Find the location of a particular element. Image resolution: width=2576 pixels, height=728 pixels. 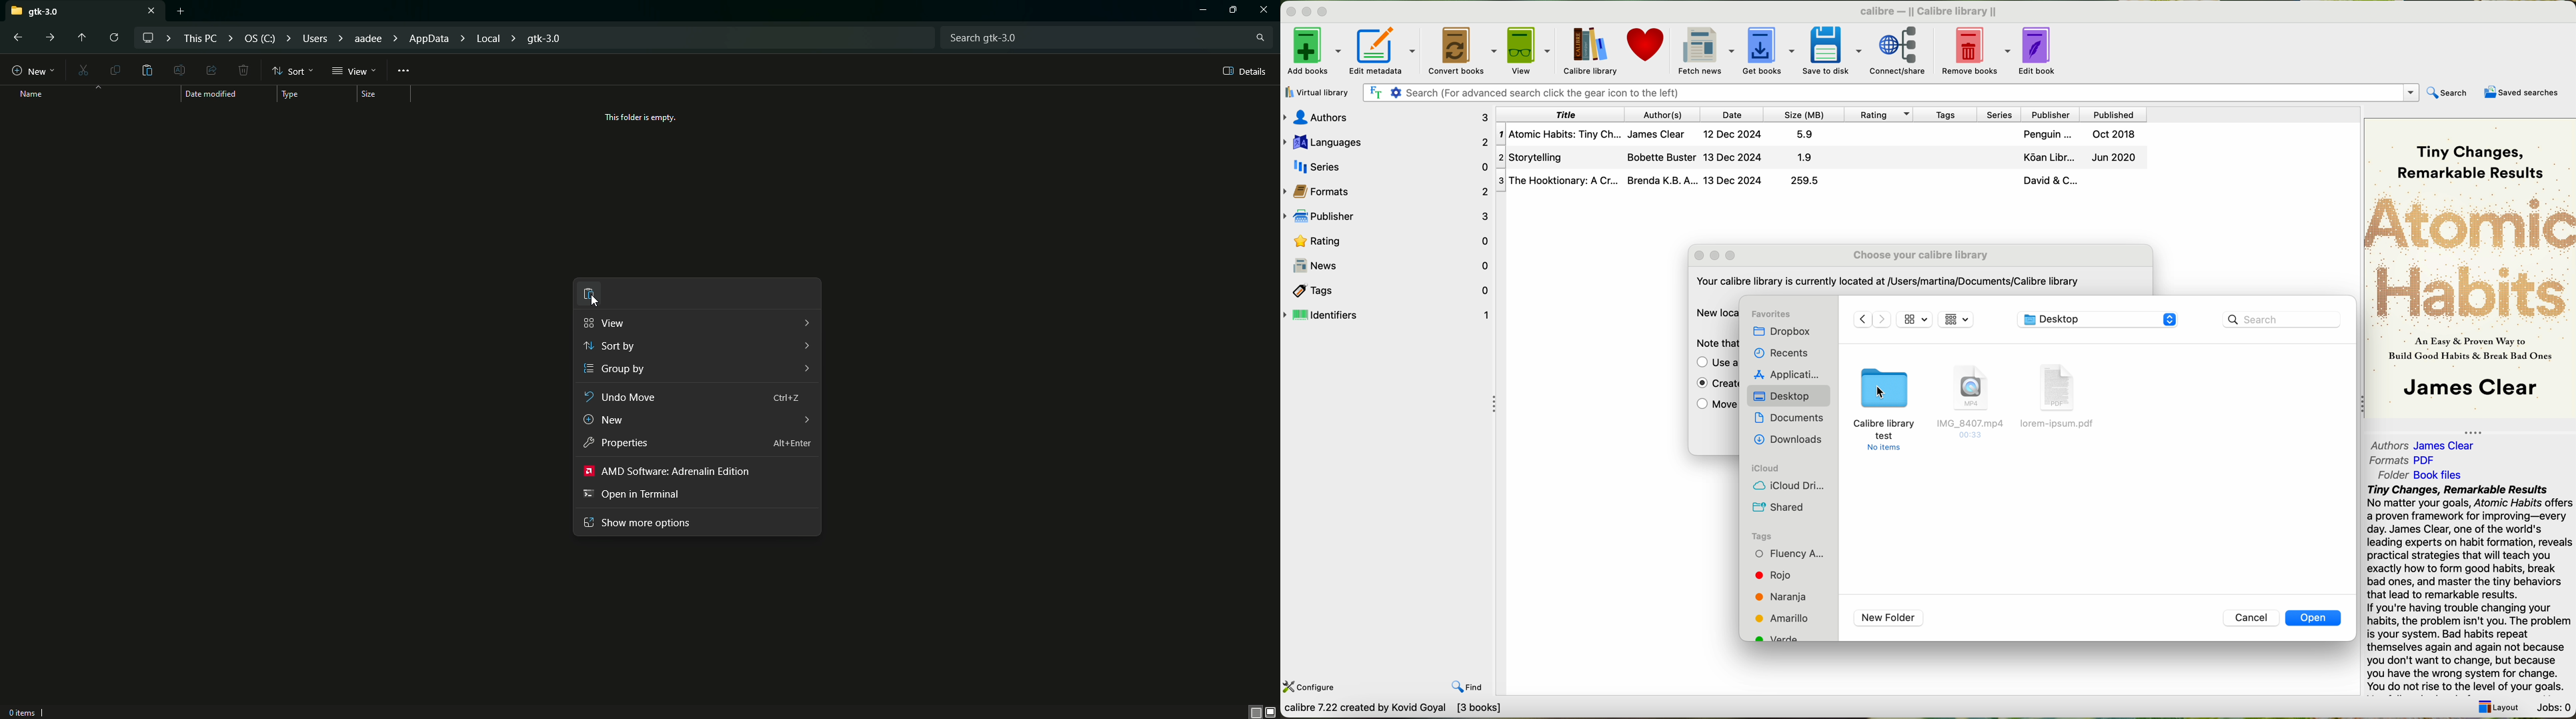

favorites is located at coordinates (1772, 314).